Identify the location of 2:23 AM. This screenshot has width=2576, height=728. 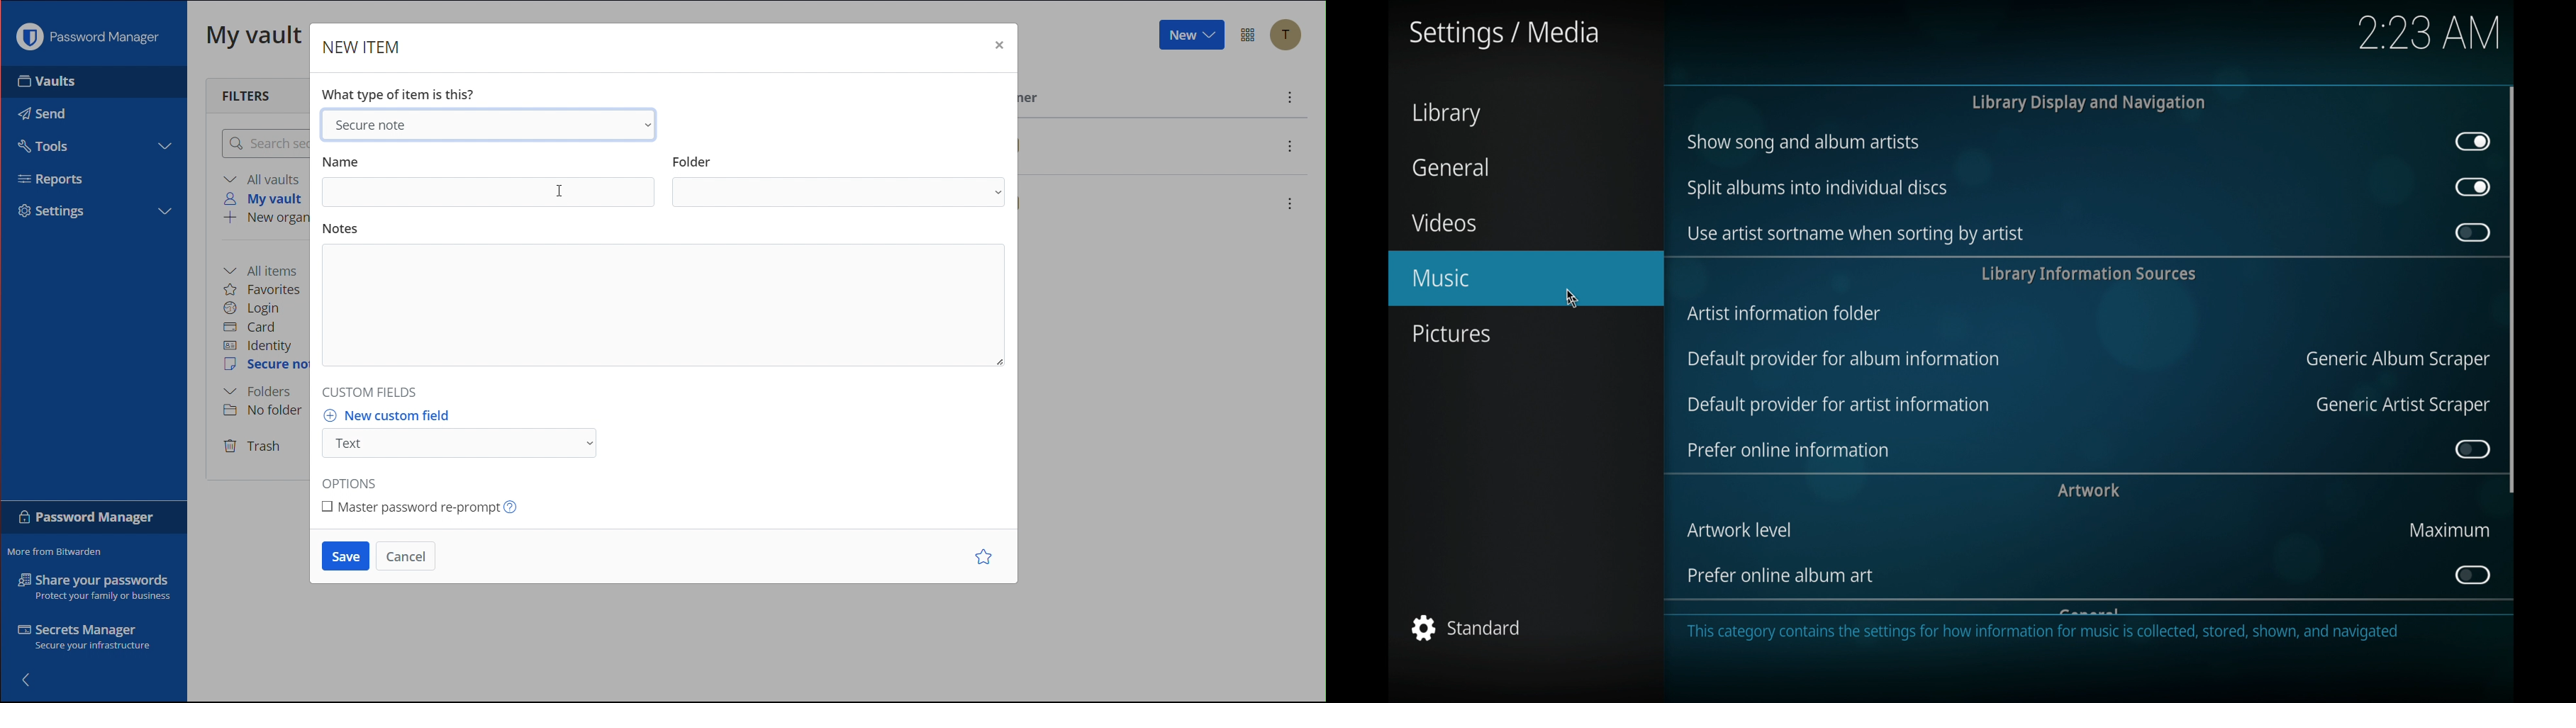
(2427, 36).